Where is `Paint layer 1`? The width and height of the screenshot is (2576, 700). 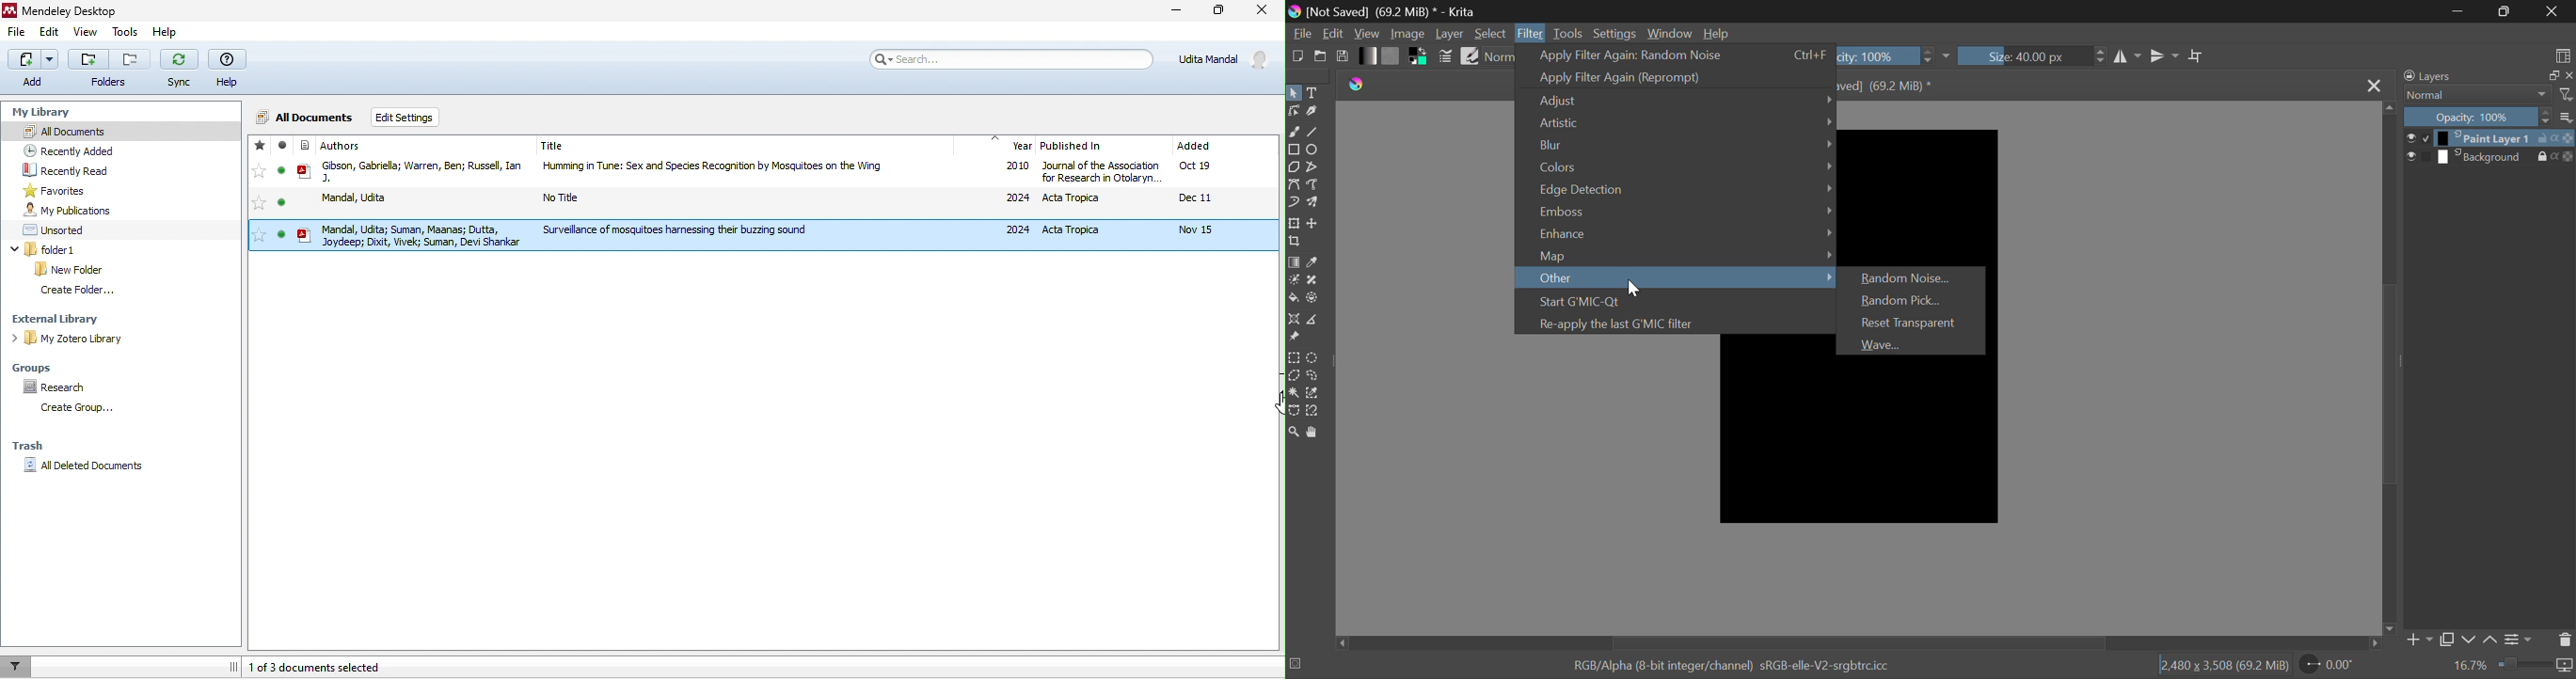 Paint layer 1 is located at coordinates (2482, 138).